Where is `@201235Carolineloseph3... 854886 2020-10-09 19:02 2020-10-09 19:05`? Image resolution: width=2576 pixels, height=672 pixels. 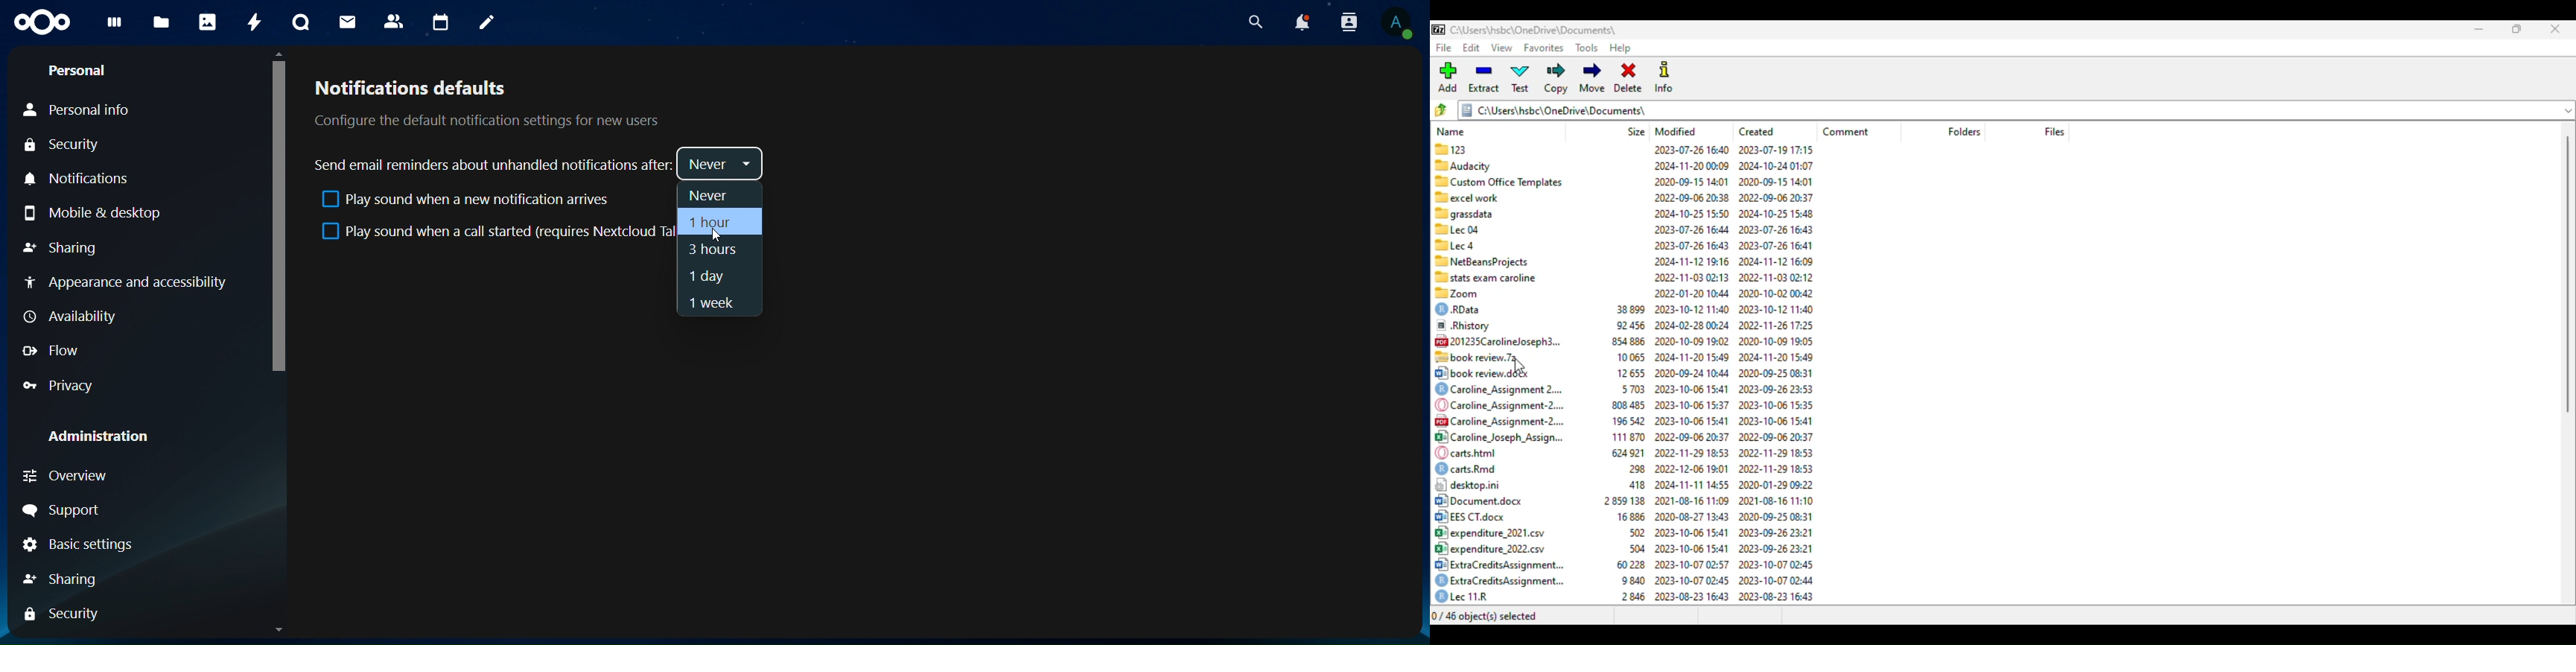 @201235Carolineloseph3... 854886 2020-10-09 19:02 2020-10-09 19:05 is located at coordinates (1625, 340).